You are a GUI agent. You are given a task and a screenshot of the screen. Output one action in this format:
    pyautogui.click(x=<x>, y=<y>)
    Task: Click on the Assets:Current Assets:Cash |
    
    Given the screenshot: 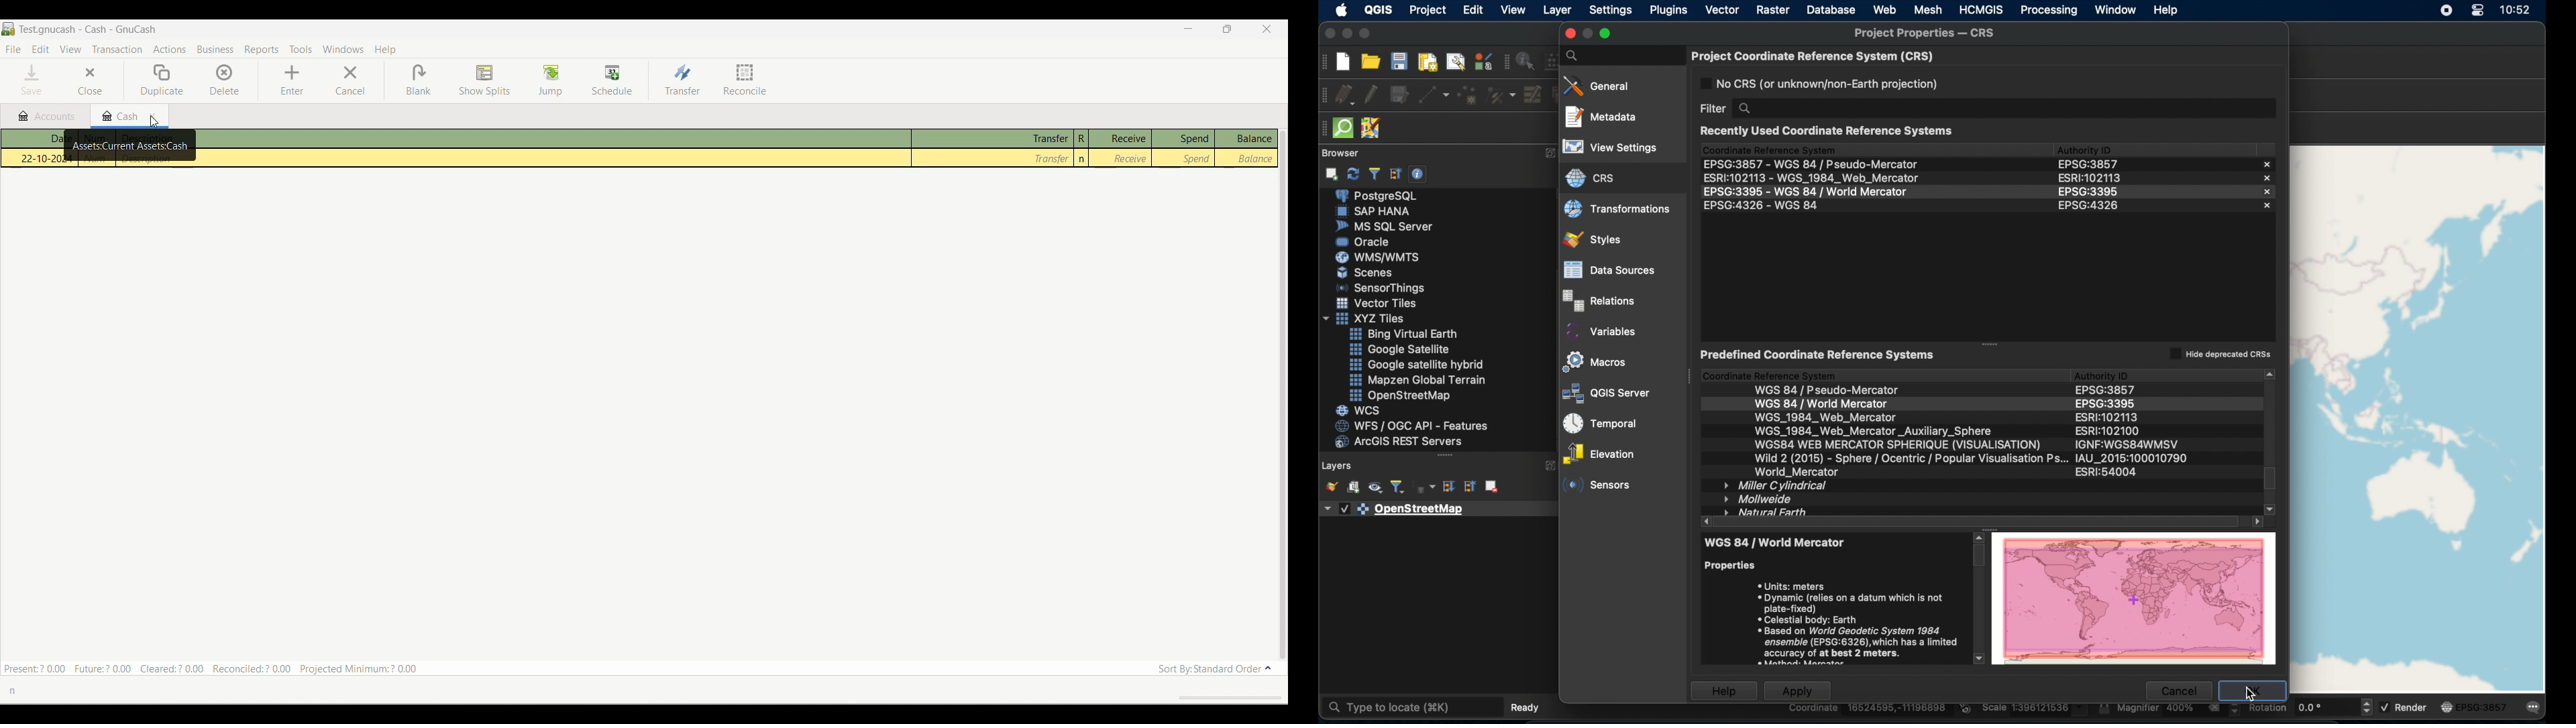 What is the action you would take?
    pyautogui.click(x=132, y=146)
    